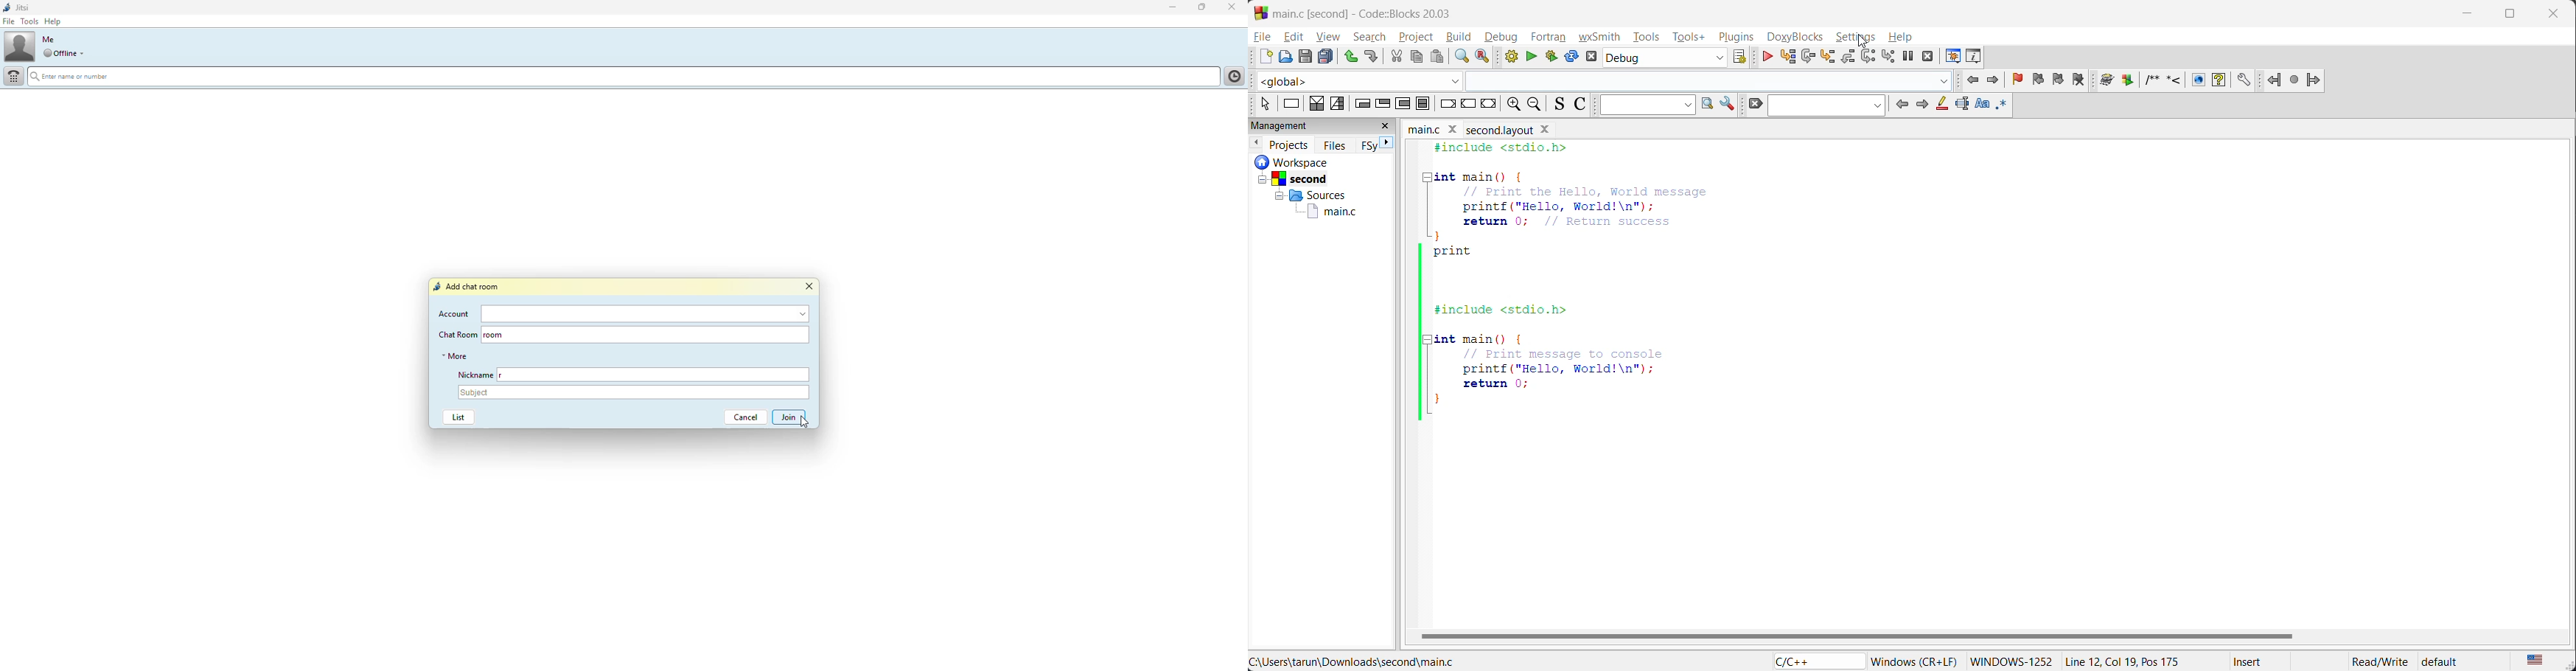 The width and height of the screenshot is (2576, 672). What do you see at coordinates (1508, 56) in the screenshot?
I see `build` at bounding box center [1508, 56].